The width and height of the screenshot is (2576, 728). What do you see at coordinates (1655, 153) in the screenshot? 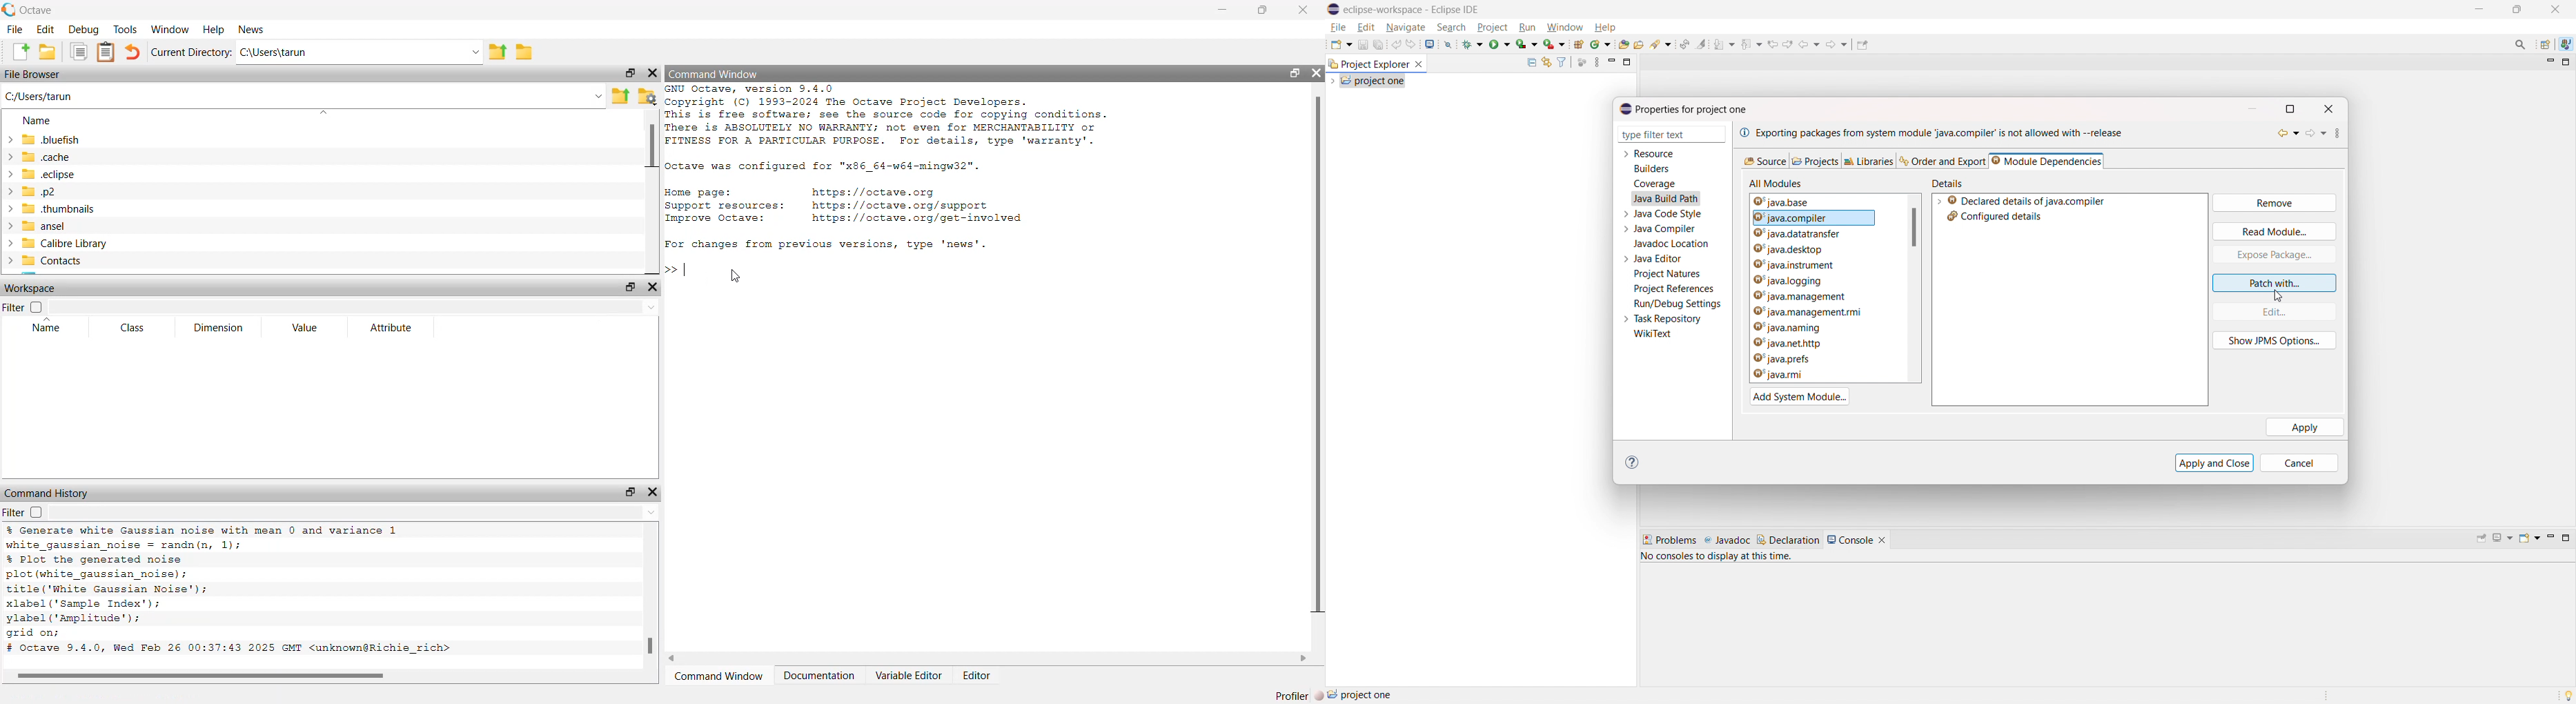
I see `resource` at bounding box center [1655, 153].